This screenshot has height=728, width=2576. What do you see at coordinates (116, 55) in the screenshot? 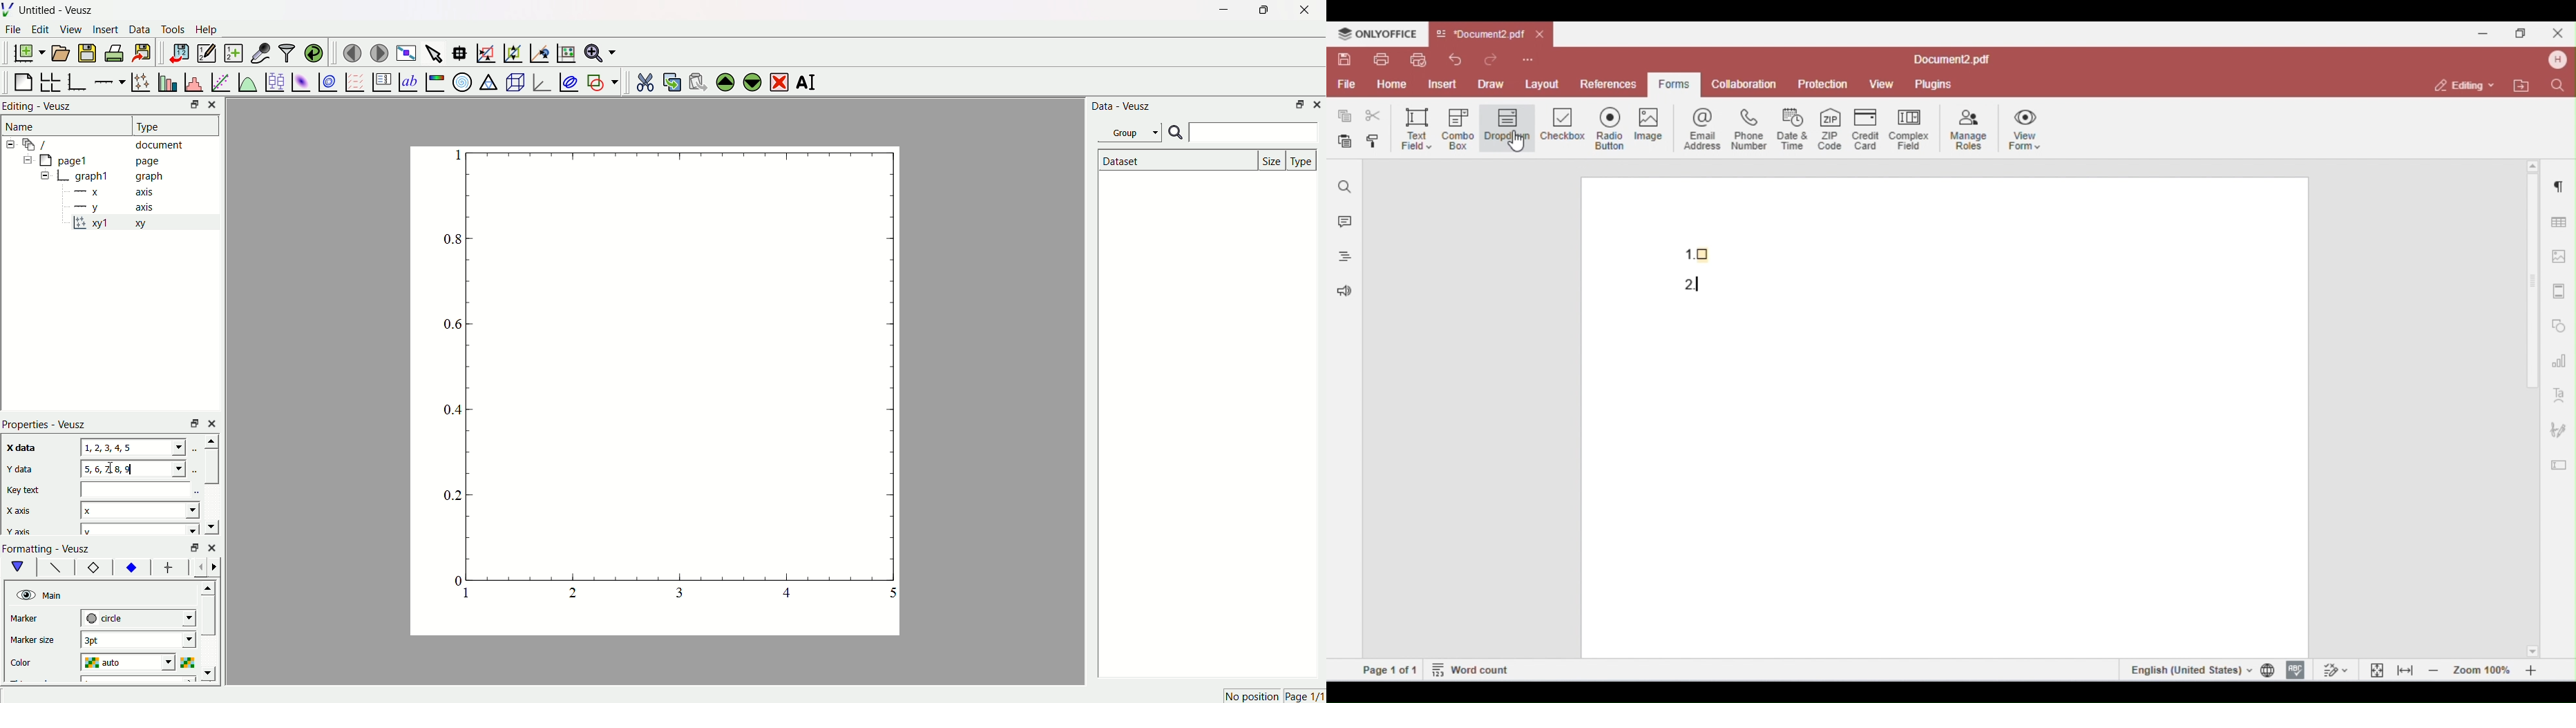
I see `print document` at bounding box center [116, 55].